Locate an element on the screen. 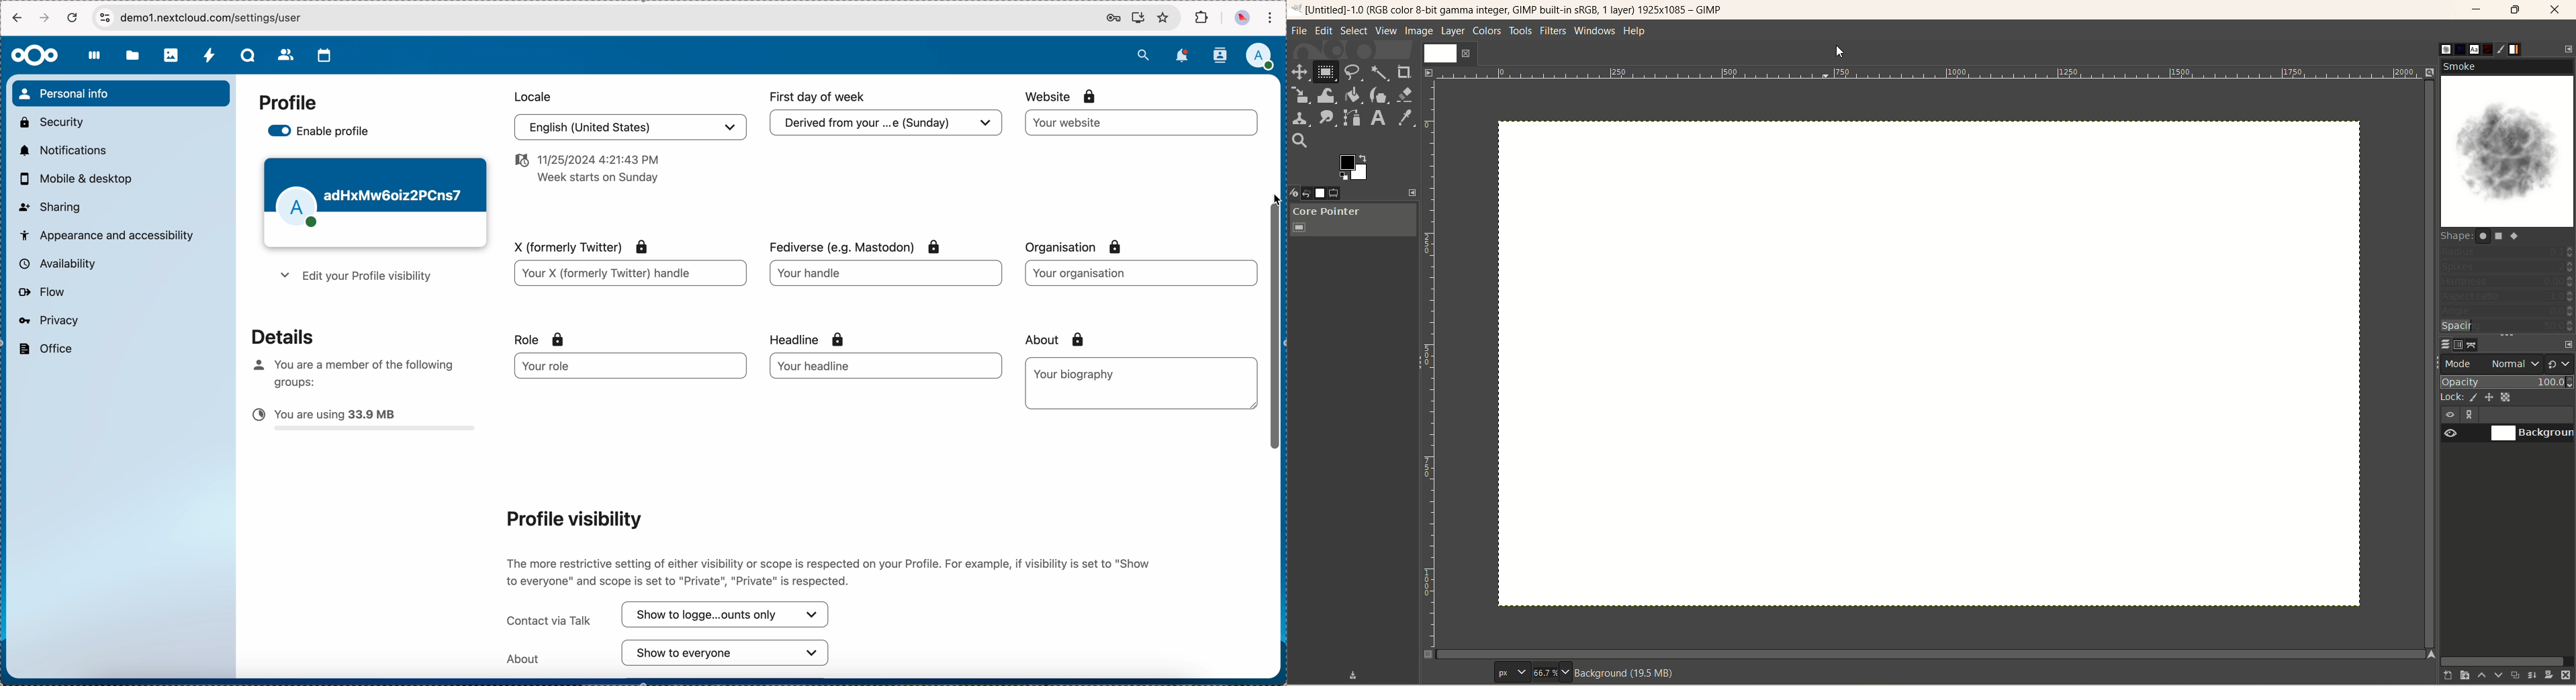  select is located at coordinates (1352, 31).